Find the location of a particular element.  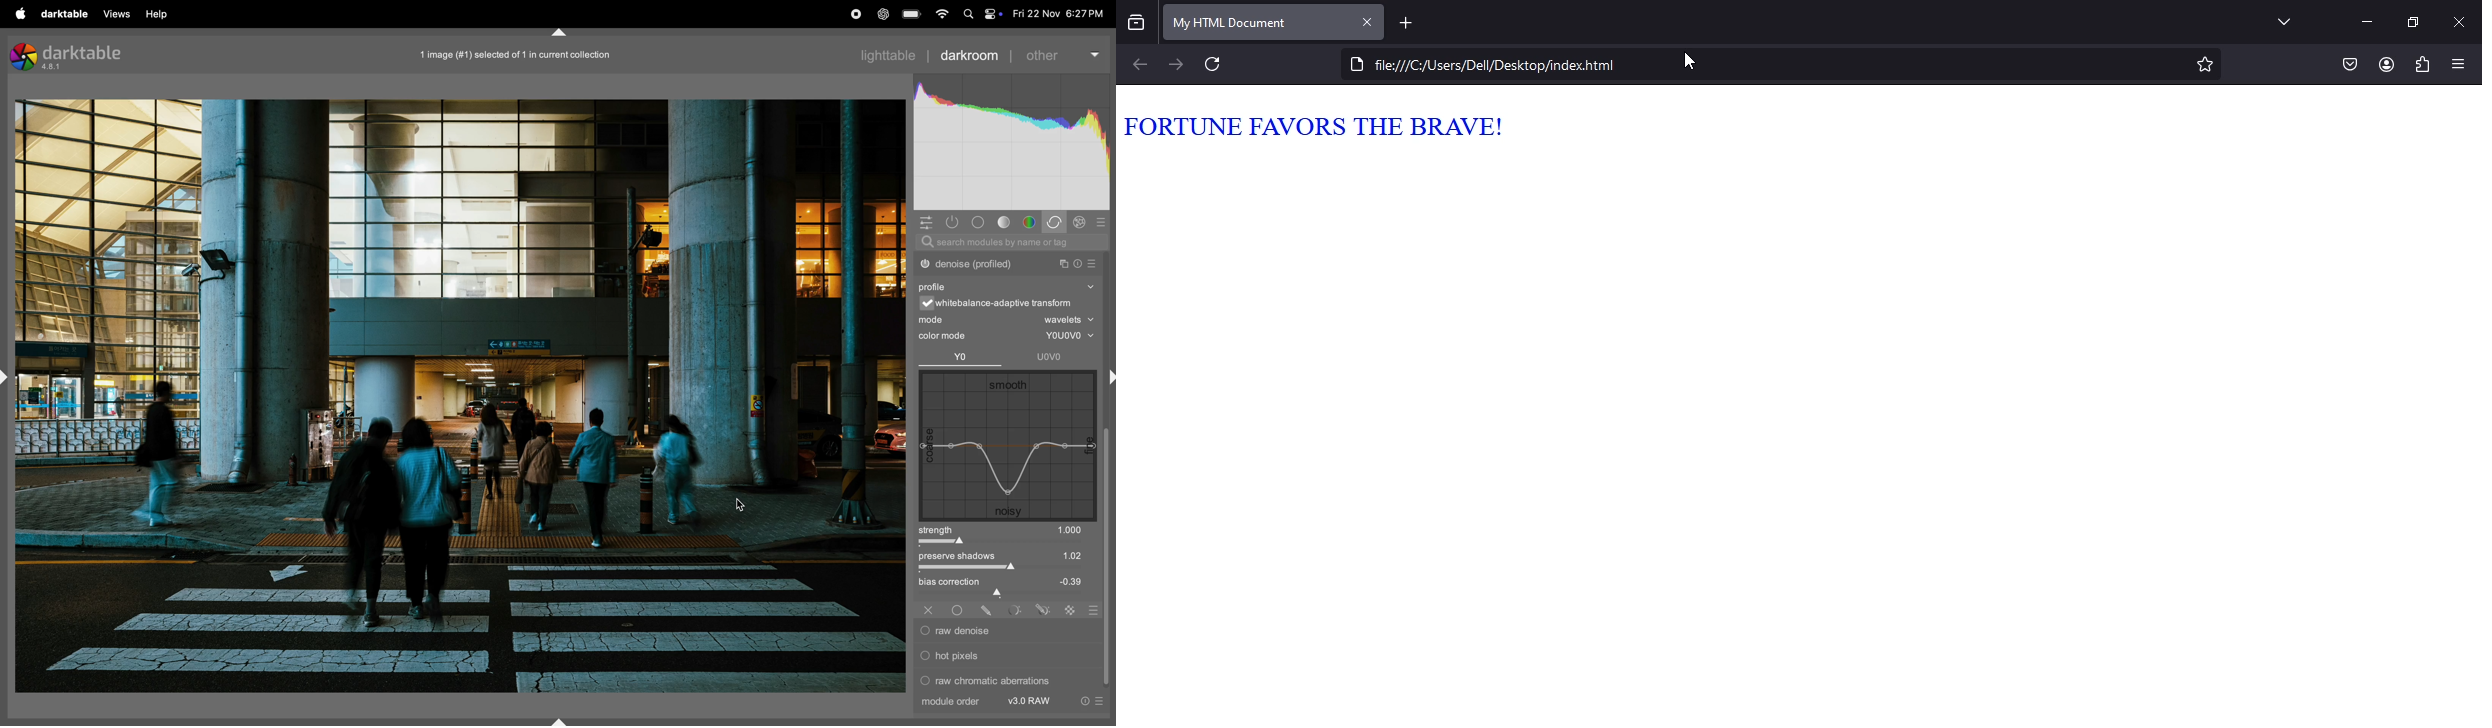

presets is located at coordinates (1104, 701).